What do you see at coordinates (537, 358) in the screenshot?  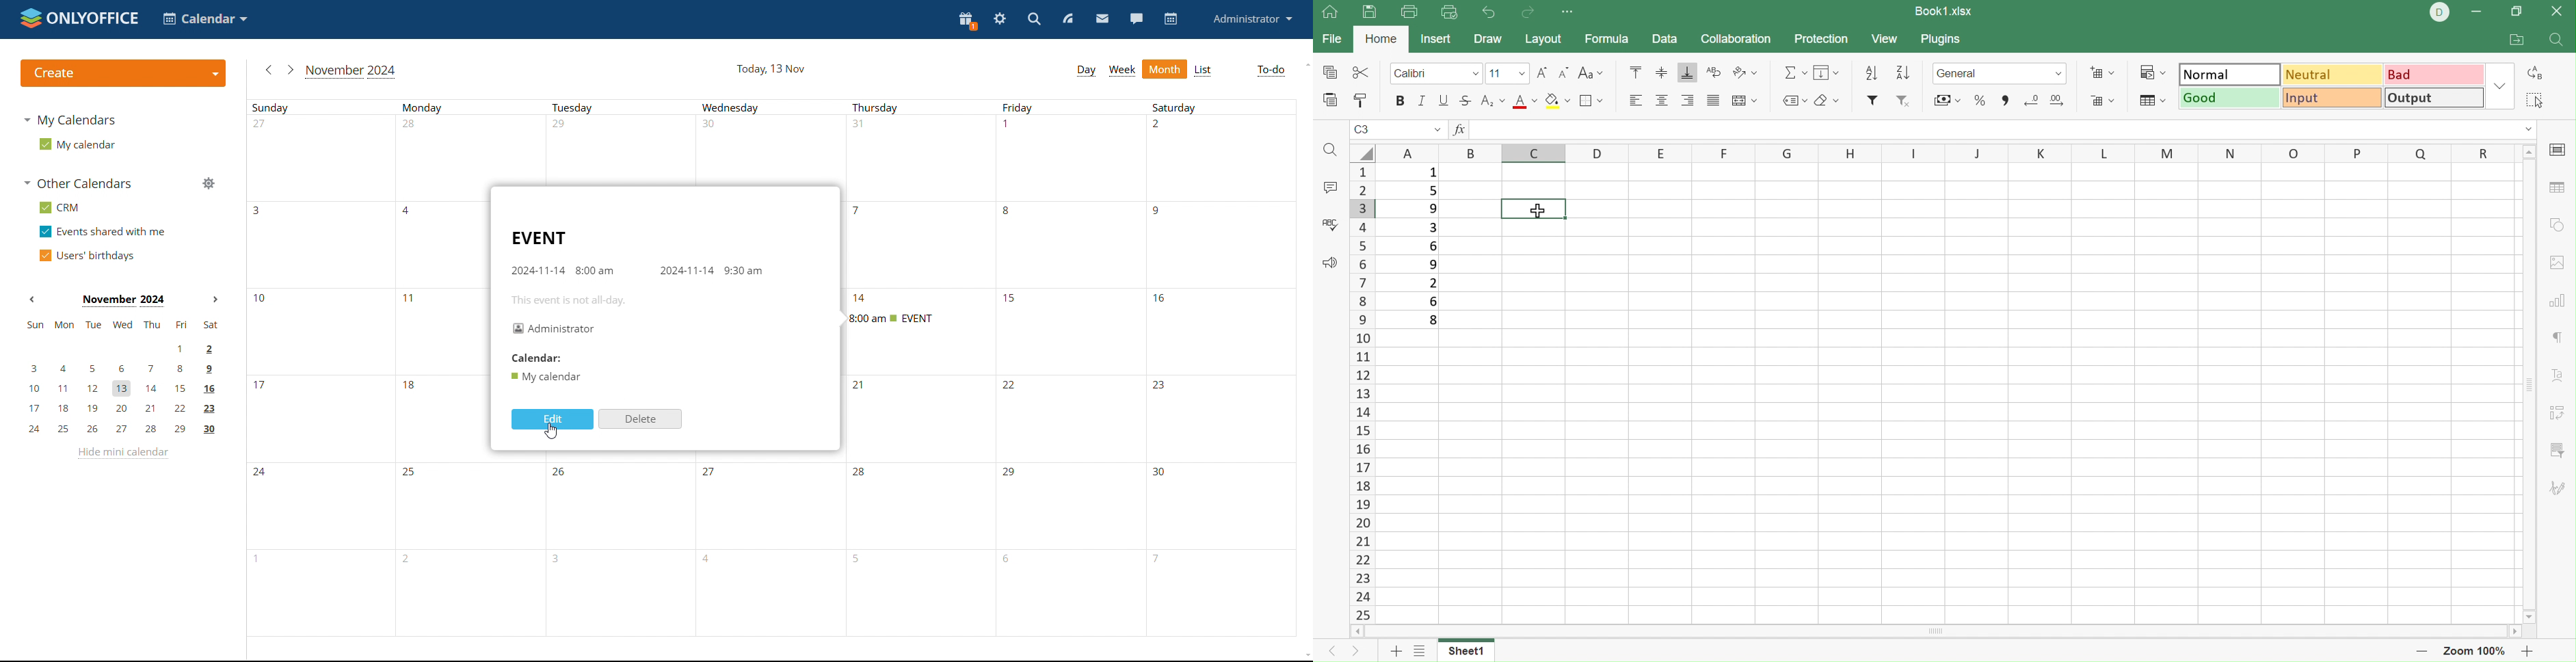 I see `calendar` at bounding box center [537, 358].